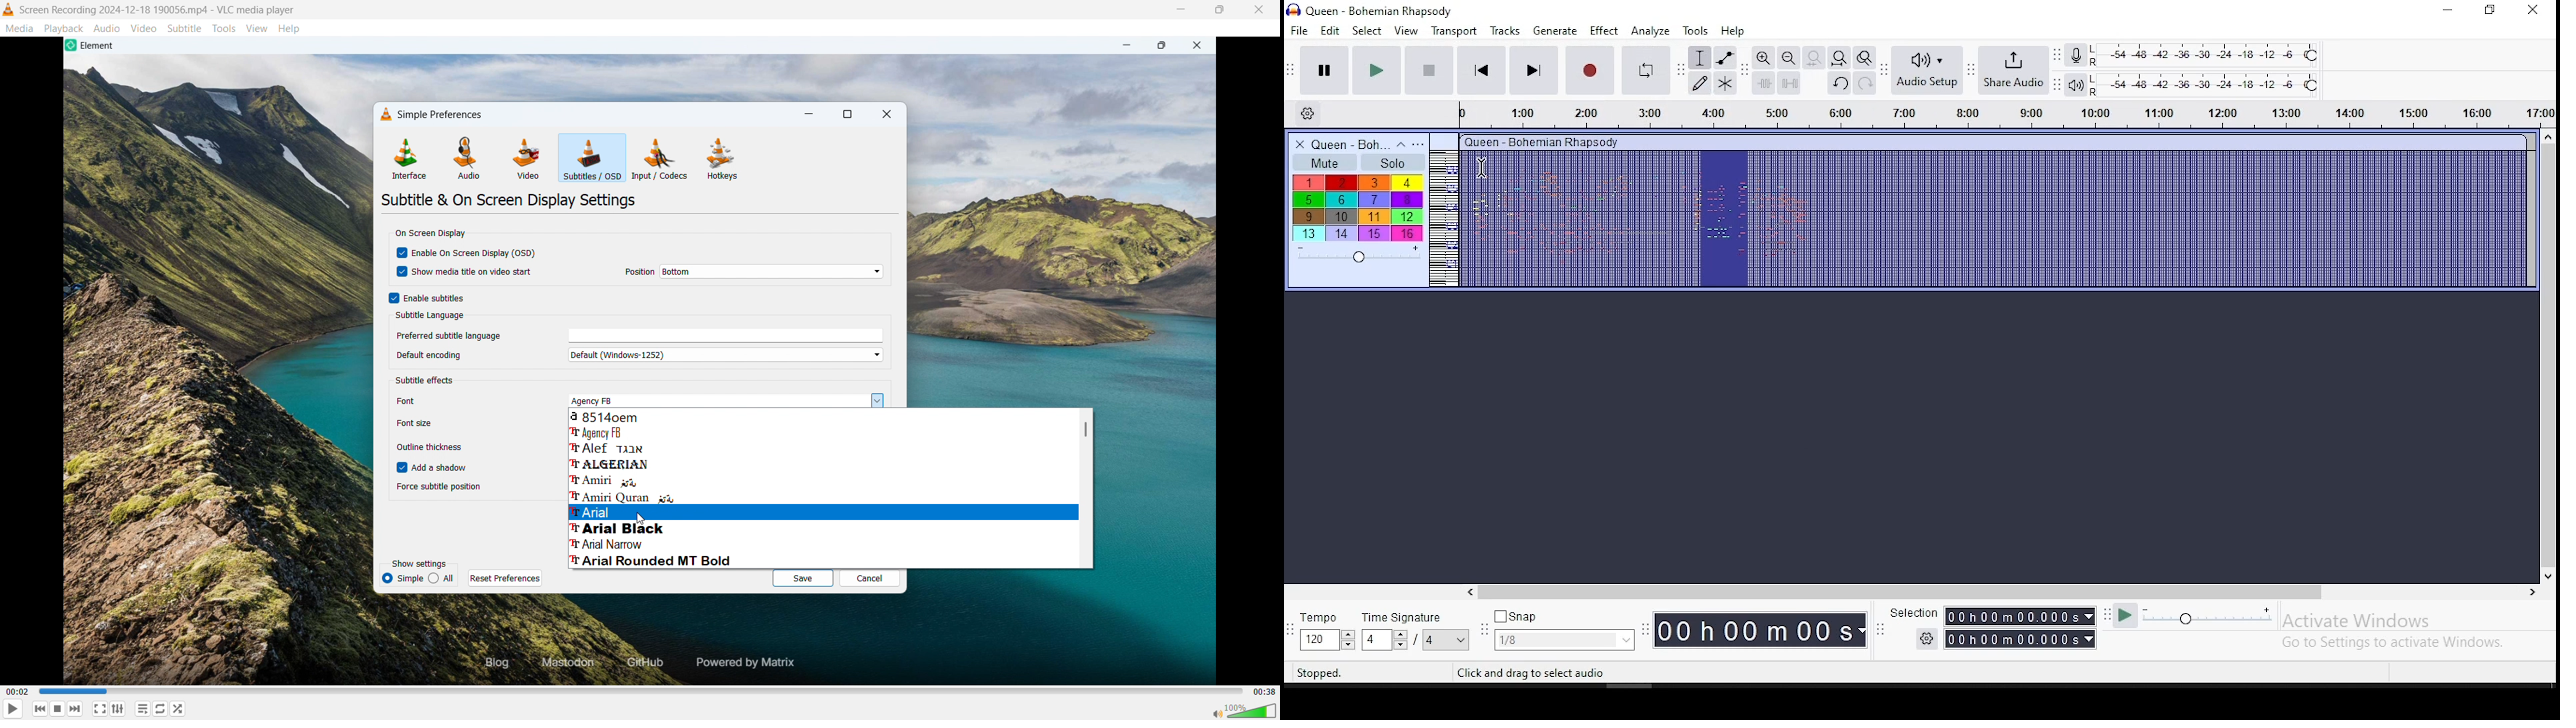 This screenshot has width=2576, height=728. What do you see at coordinates (661, 158) in the screenshot?
I see `inputs/codecs` at bounding box center [661, 158].